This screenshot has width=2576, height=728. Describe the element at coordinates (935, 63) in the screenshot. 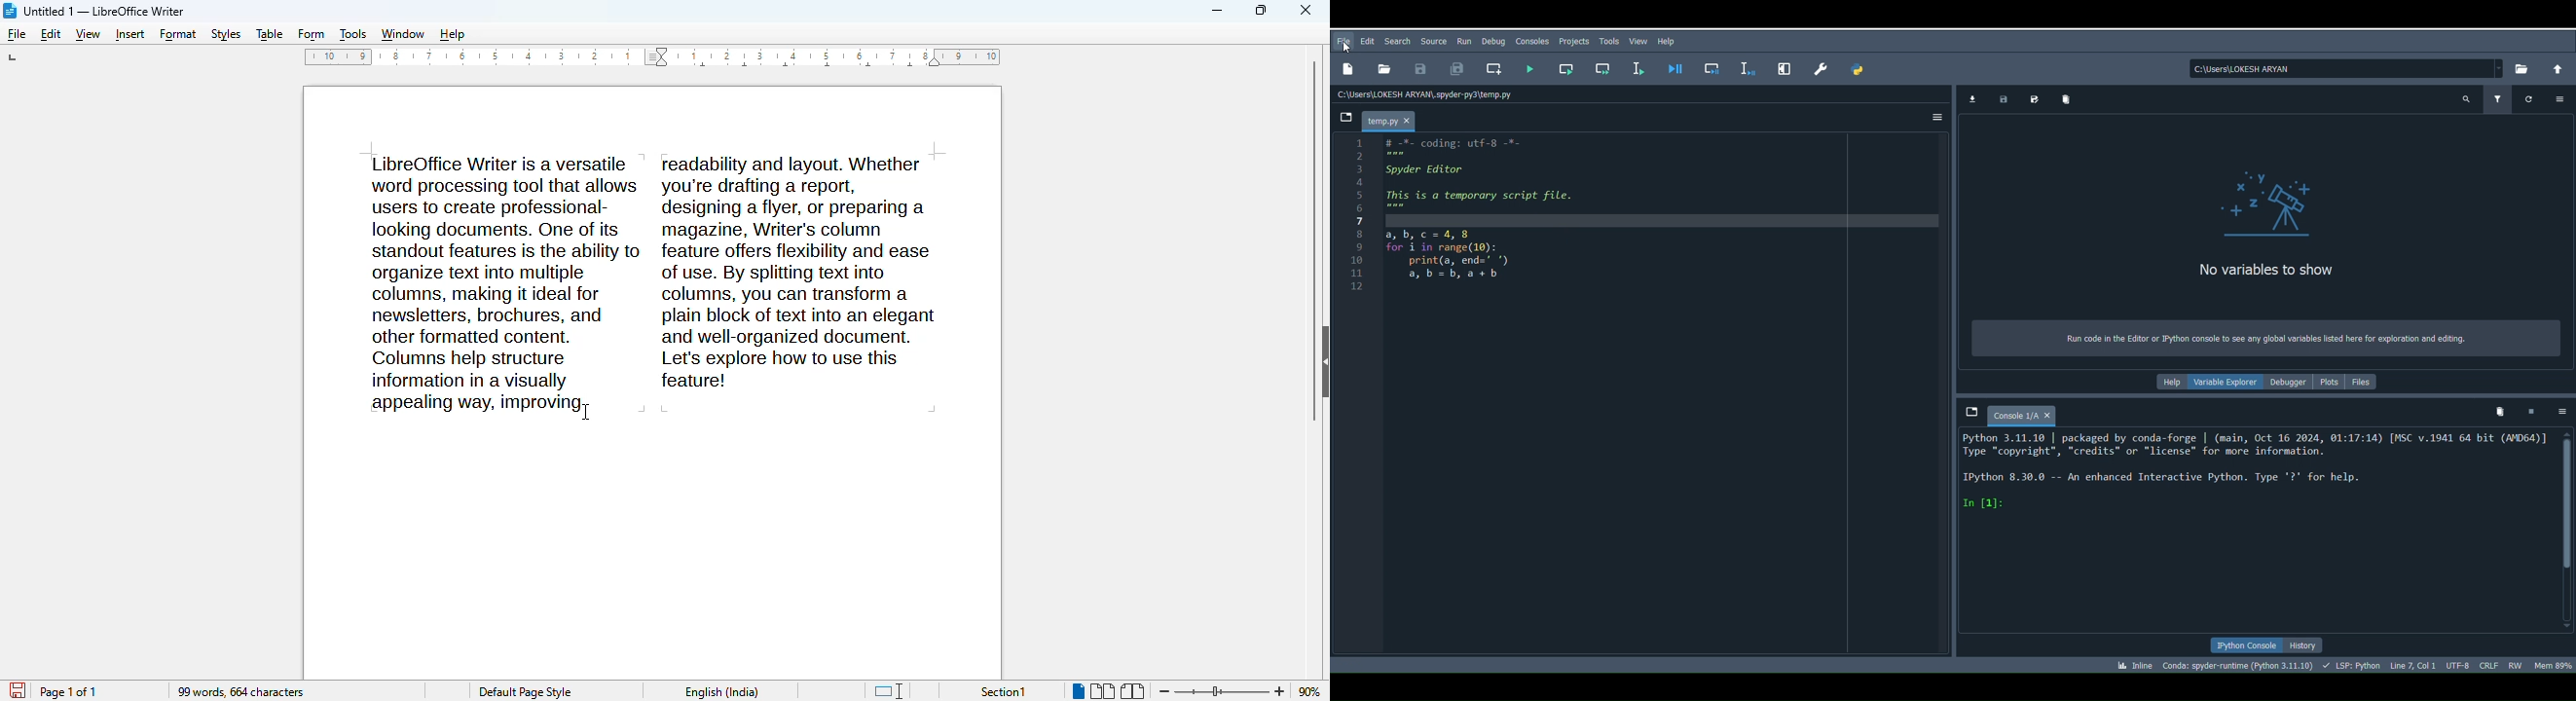

I see `Handing indent` at that location.